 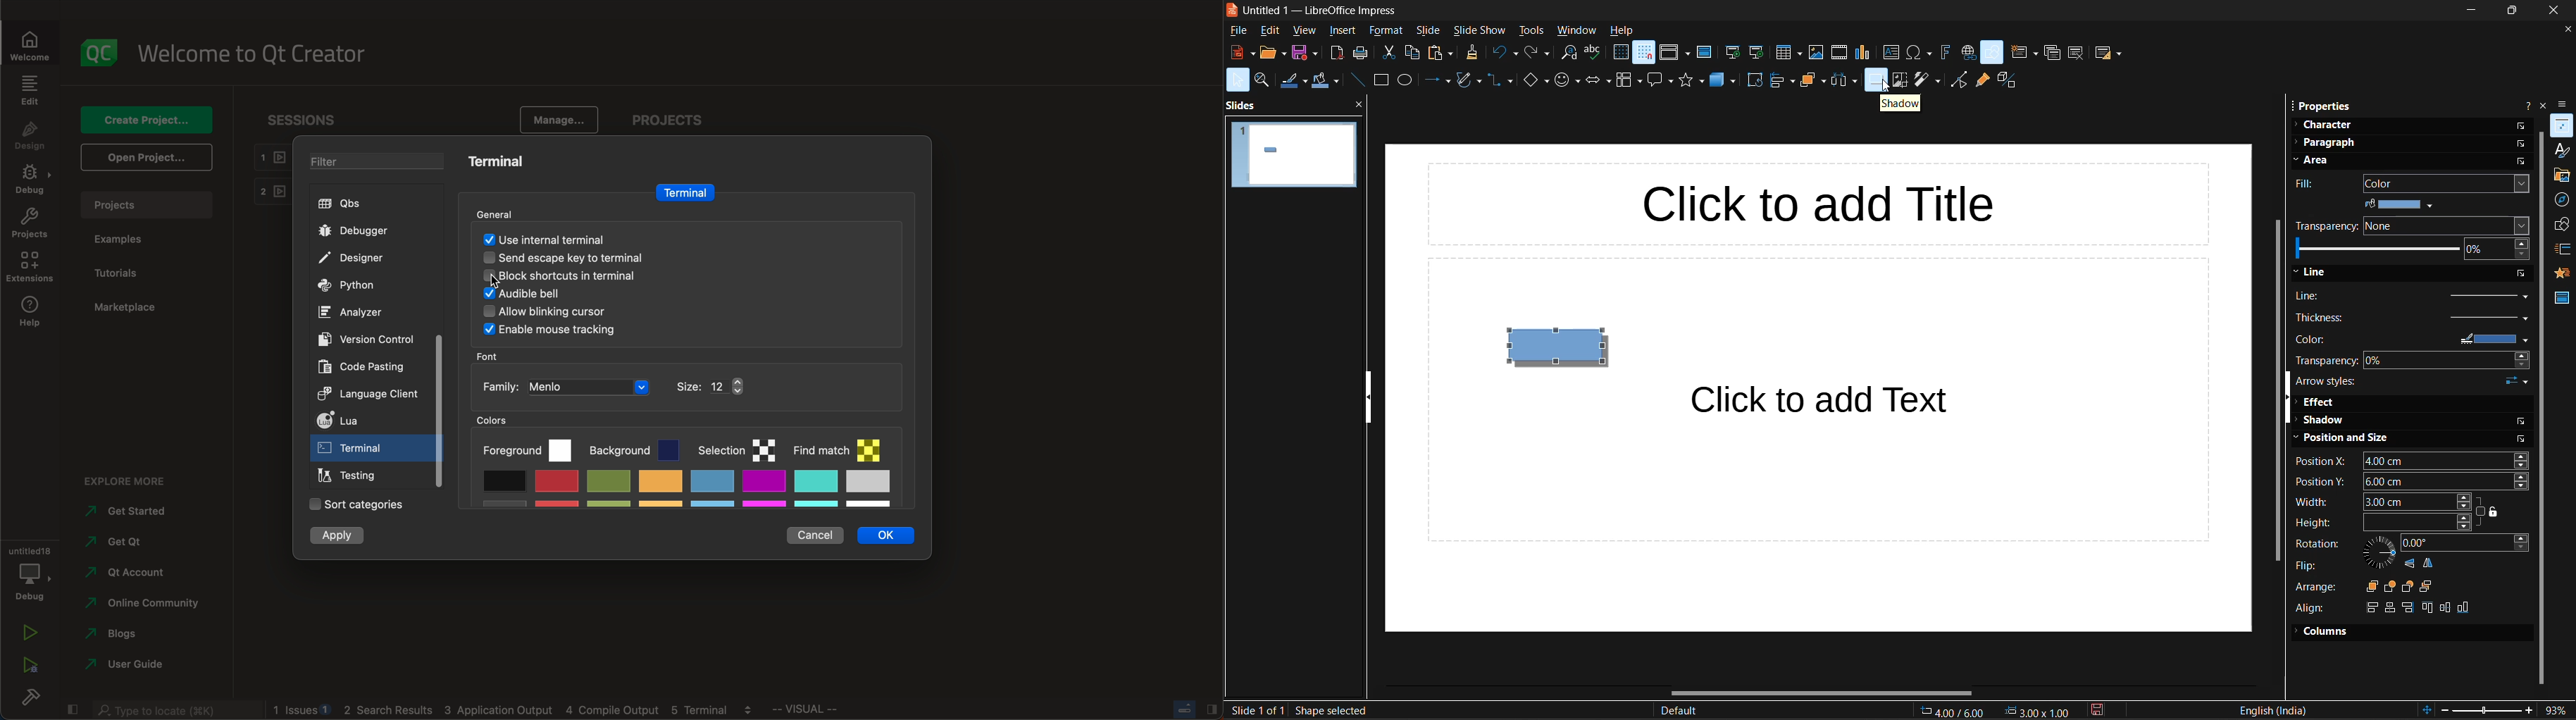 What do you see at coordinates (1380, 80) in the screenshot?
I see `rectangle` at bounding box center [1380, 80].